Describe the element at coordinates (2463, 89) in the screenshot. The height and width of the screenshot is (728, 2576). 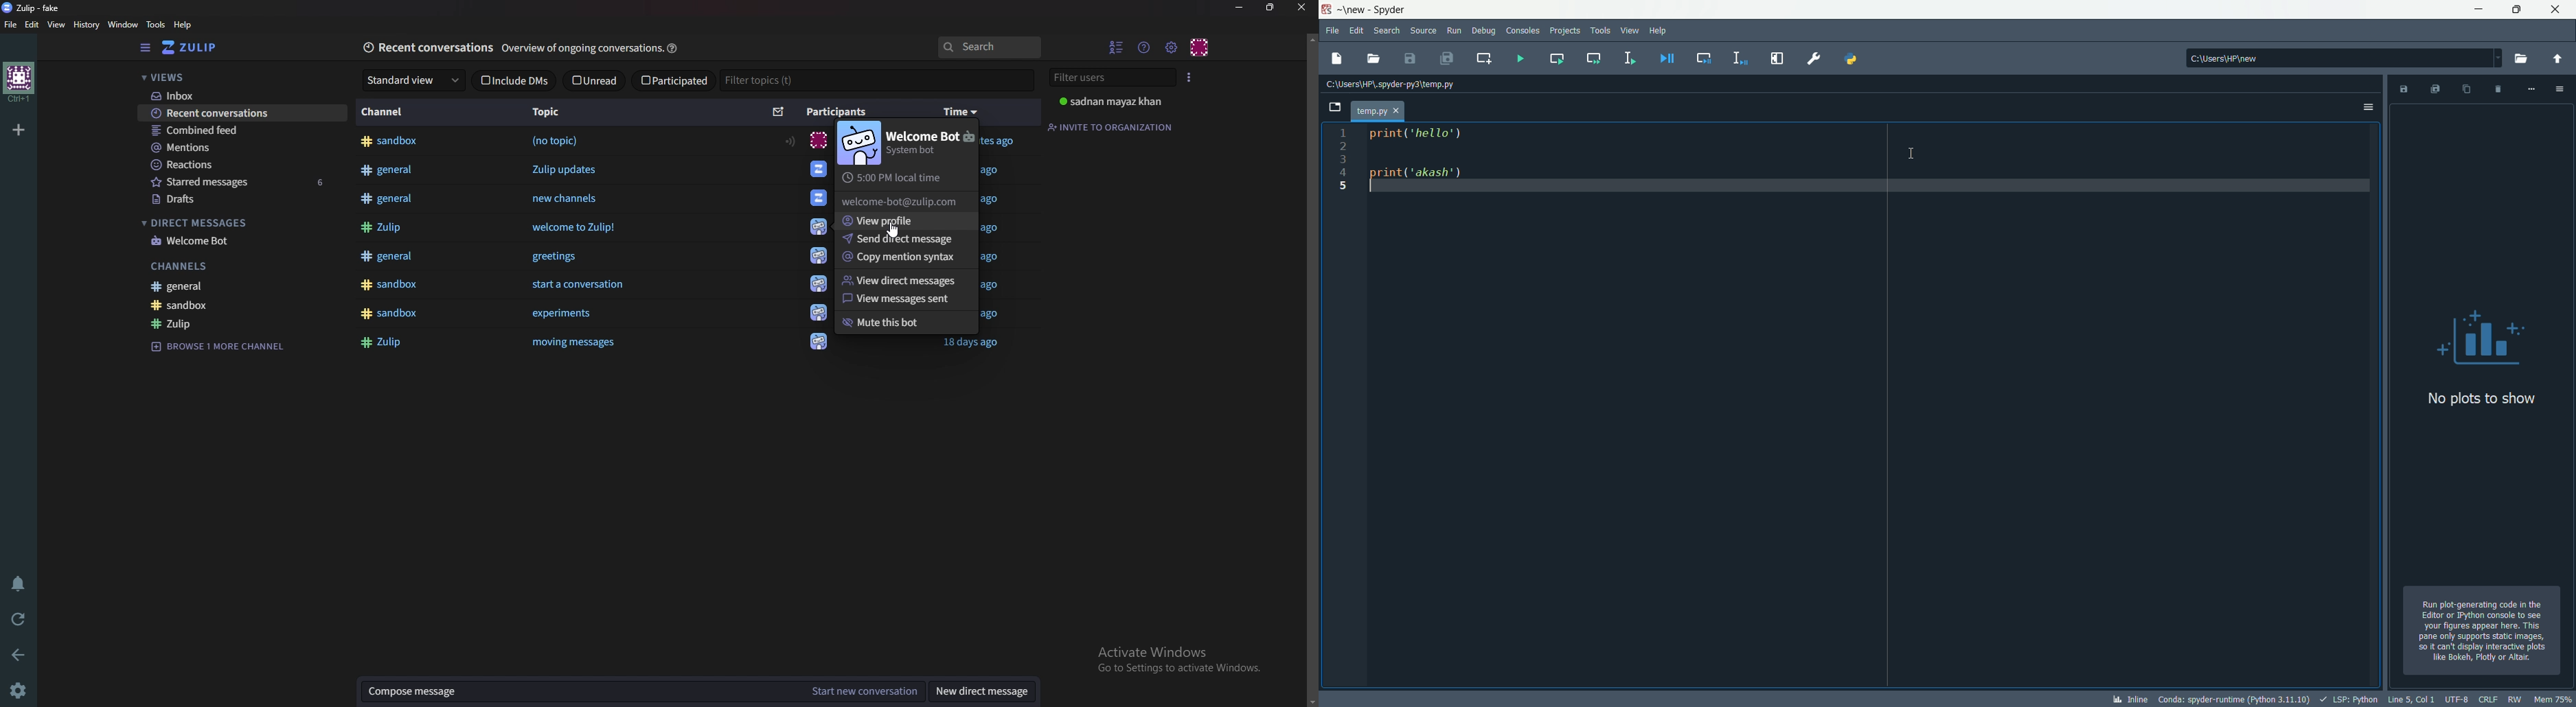
I see `copy plot to clopboard as image` at that location.